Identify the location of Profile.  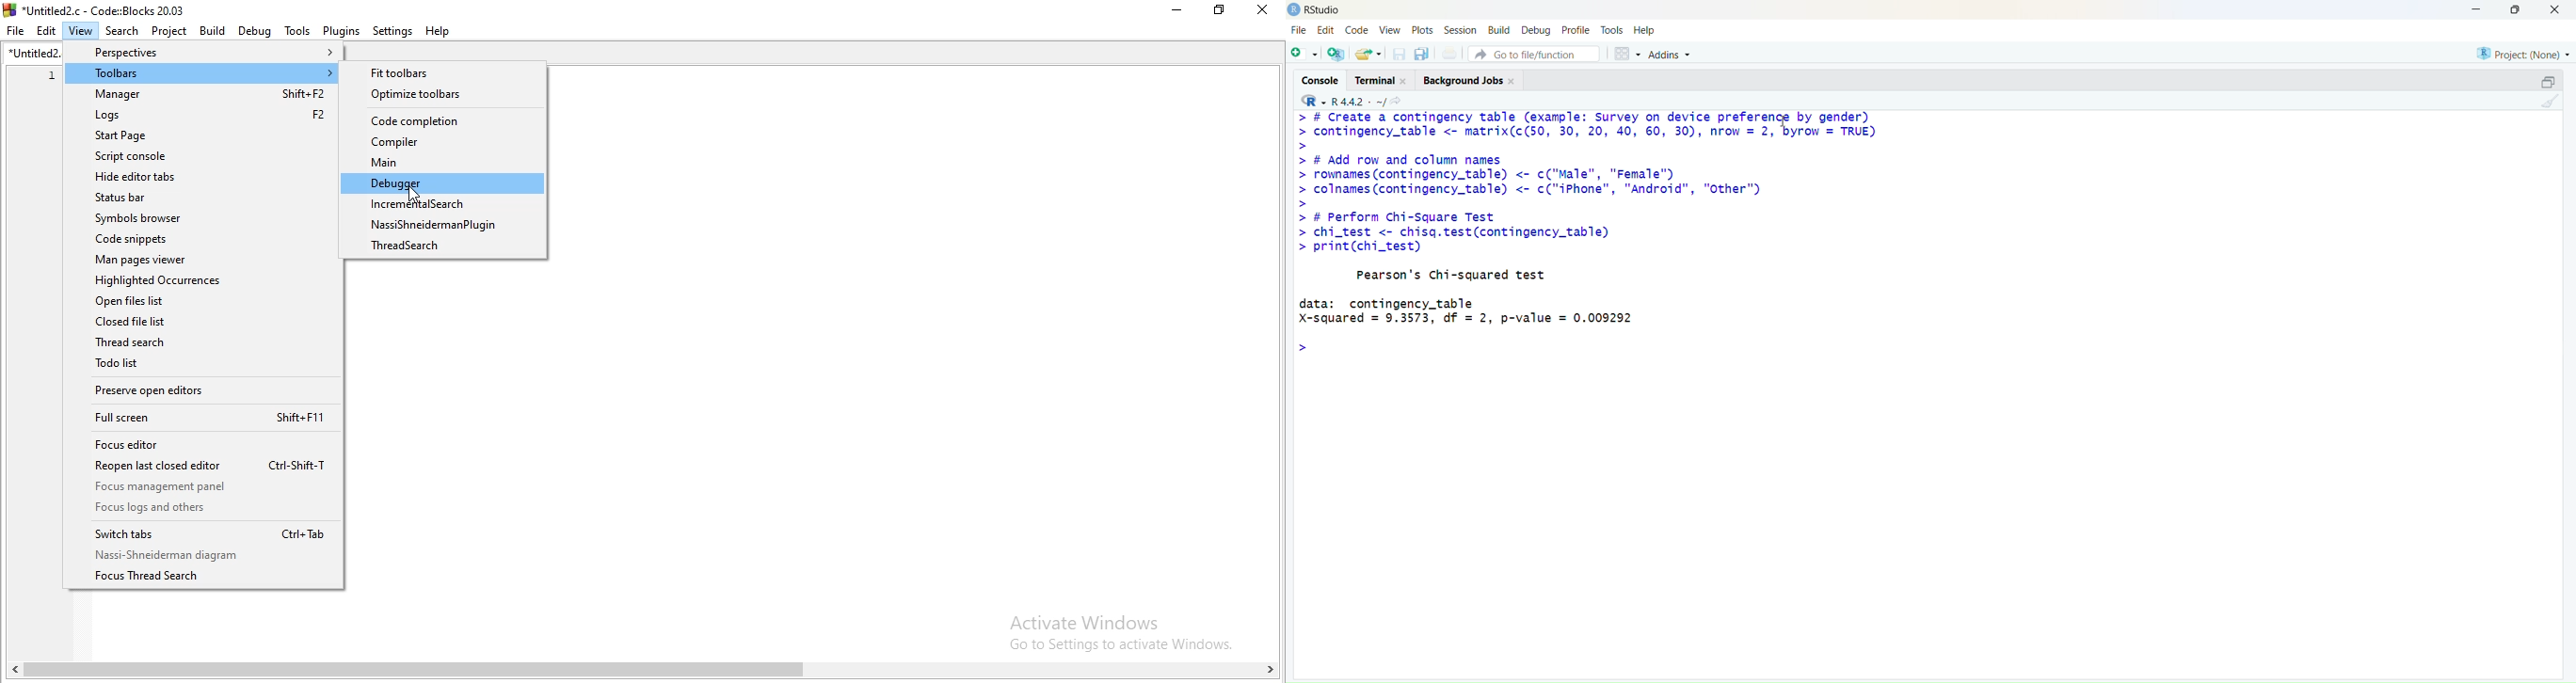
(1578, 31).